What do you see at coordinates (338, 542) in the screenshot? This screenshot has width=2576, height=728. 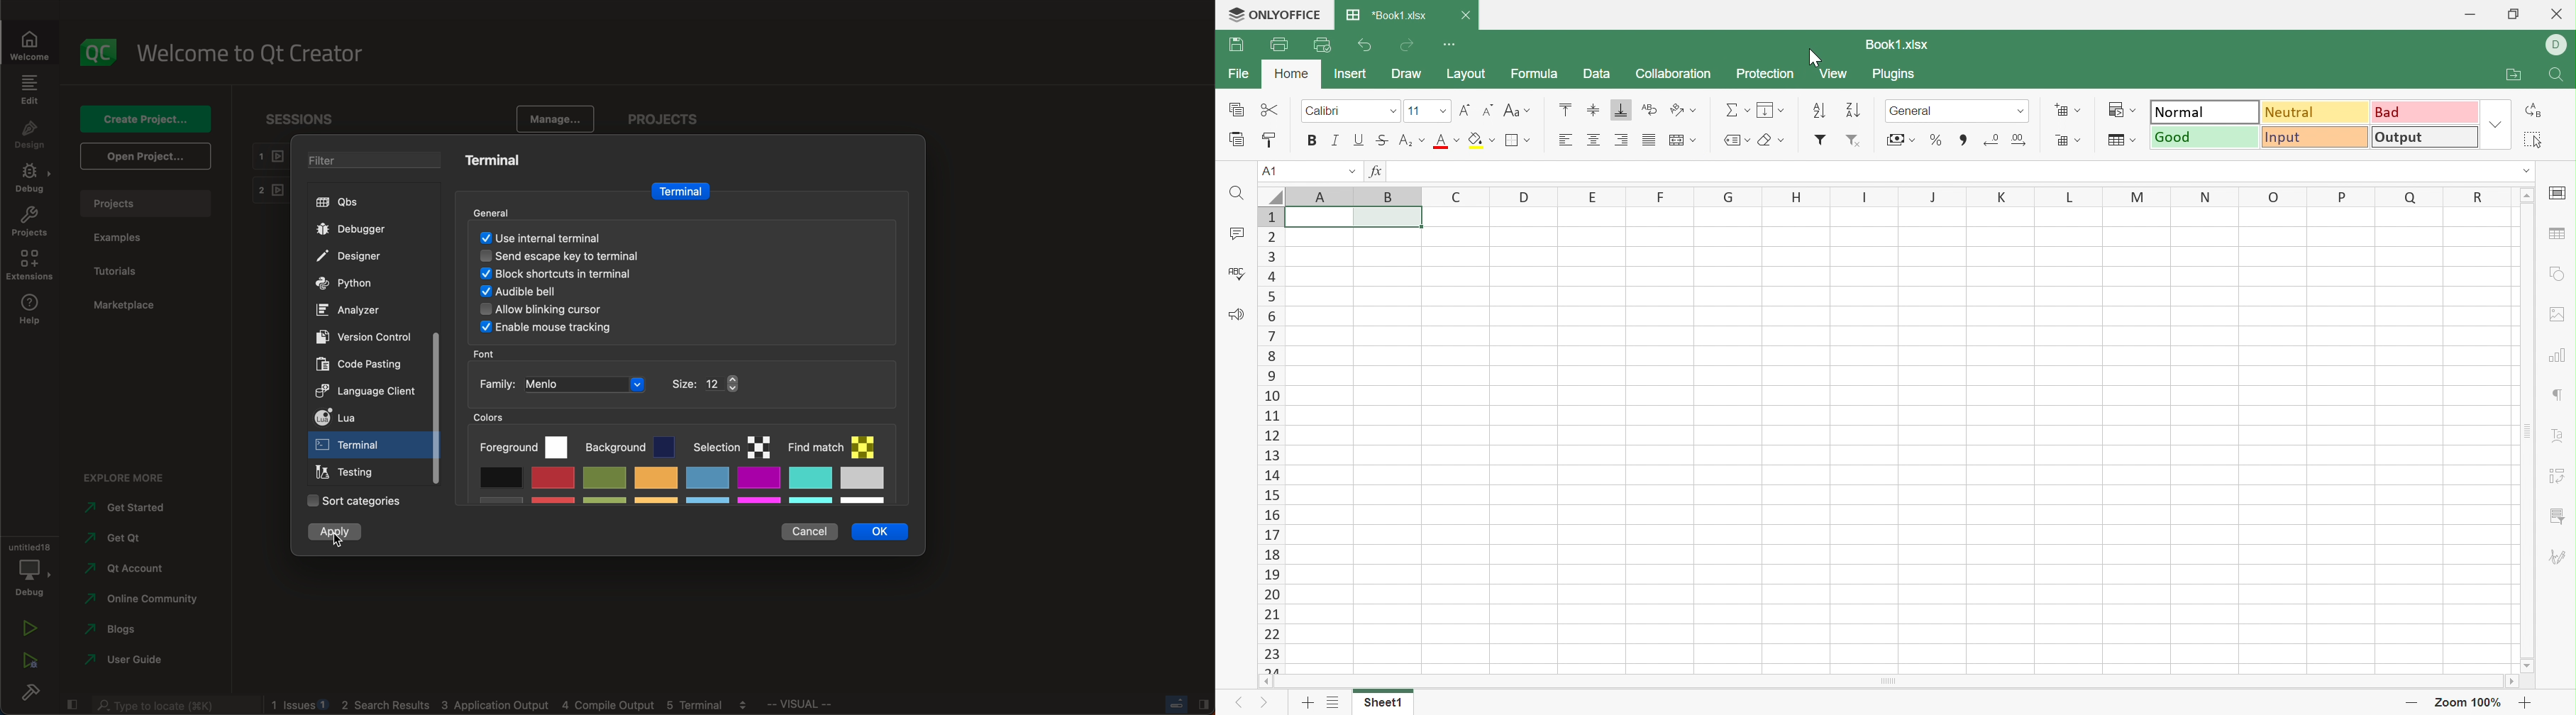 I see `cursor` at bounding box center [338, 542].